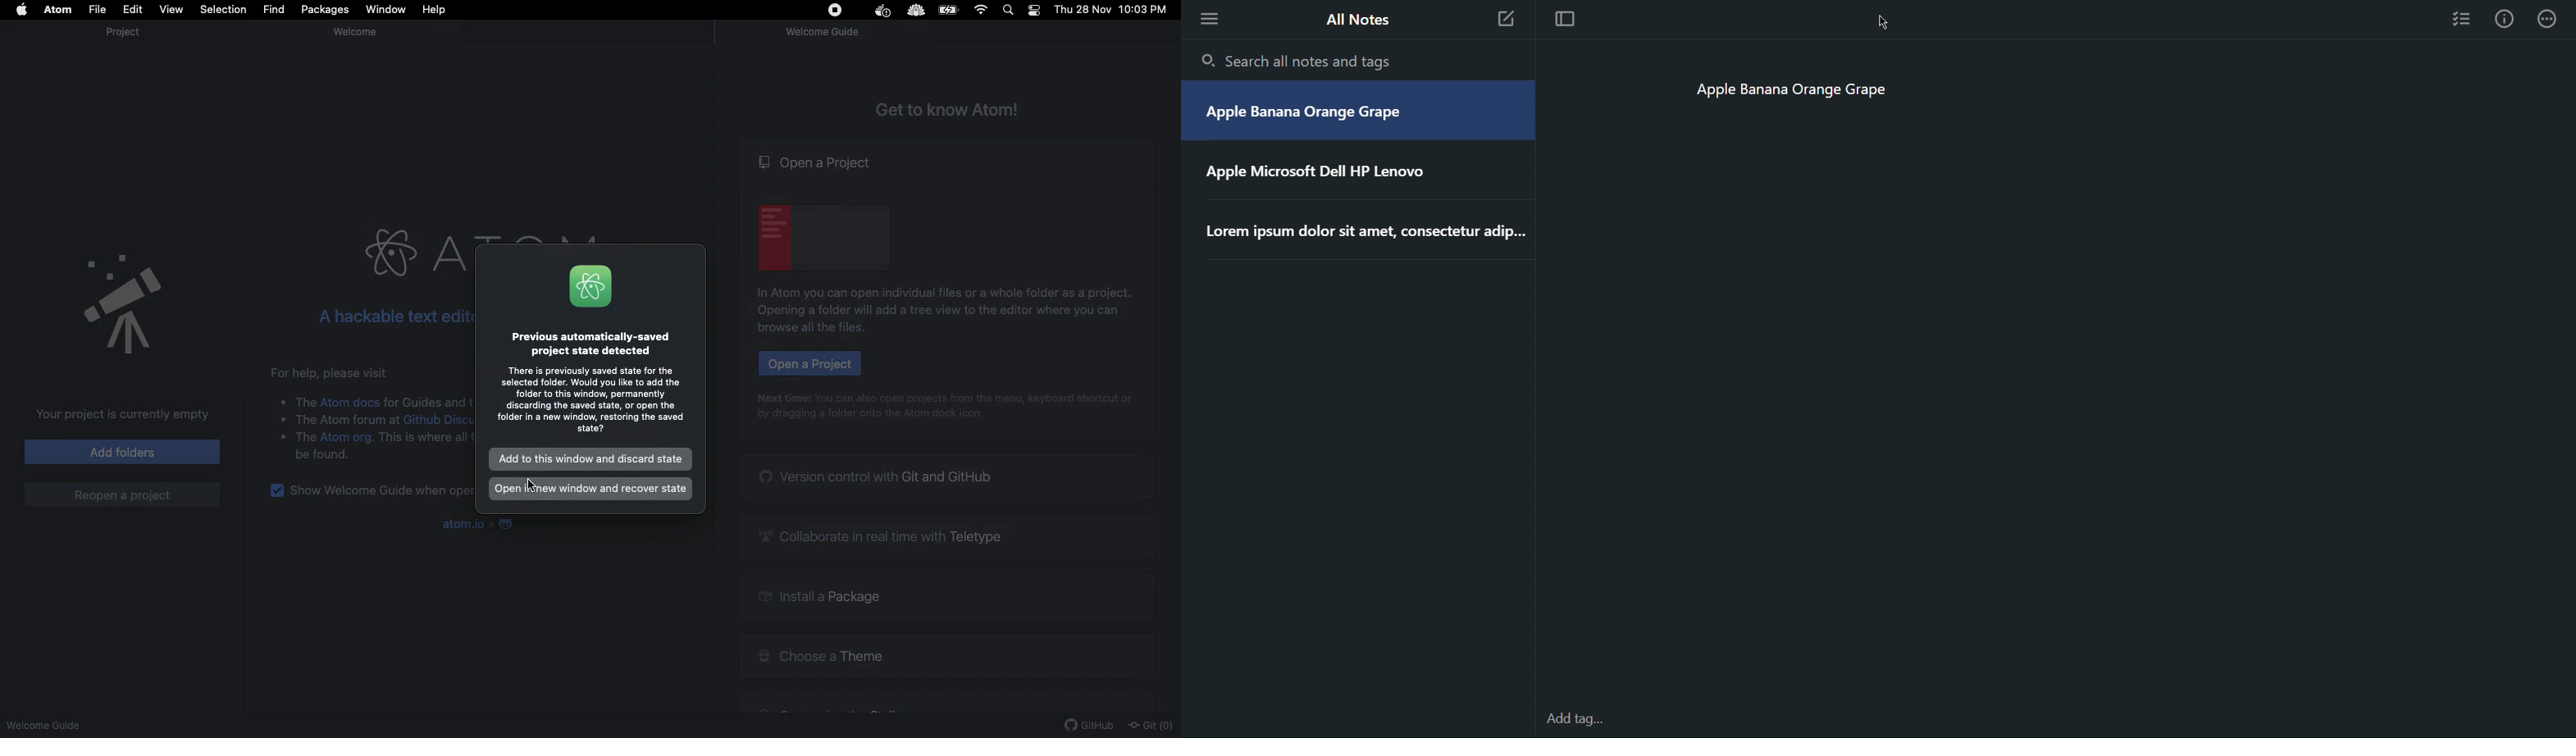 This screenshot has width=2576, height=756. What do you see at coordinates (1563, 20) in the screenshot?
I see `Focus Mode` at bounding box center [1563, 20].